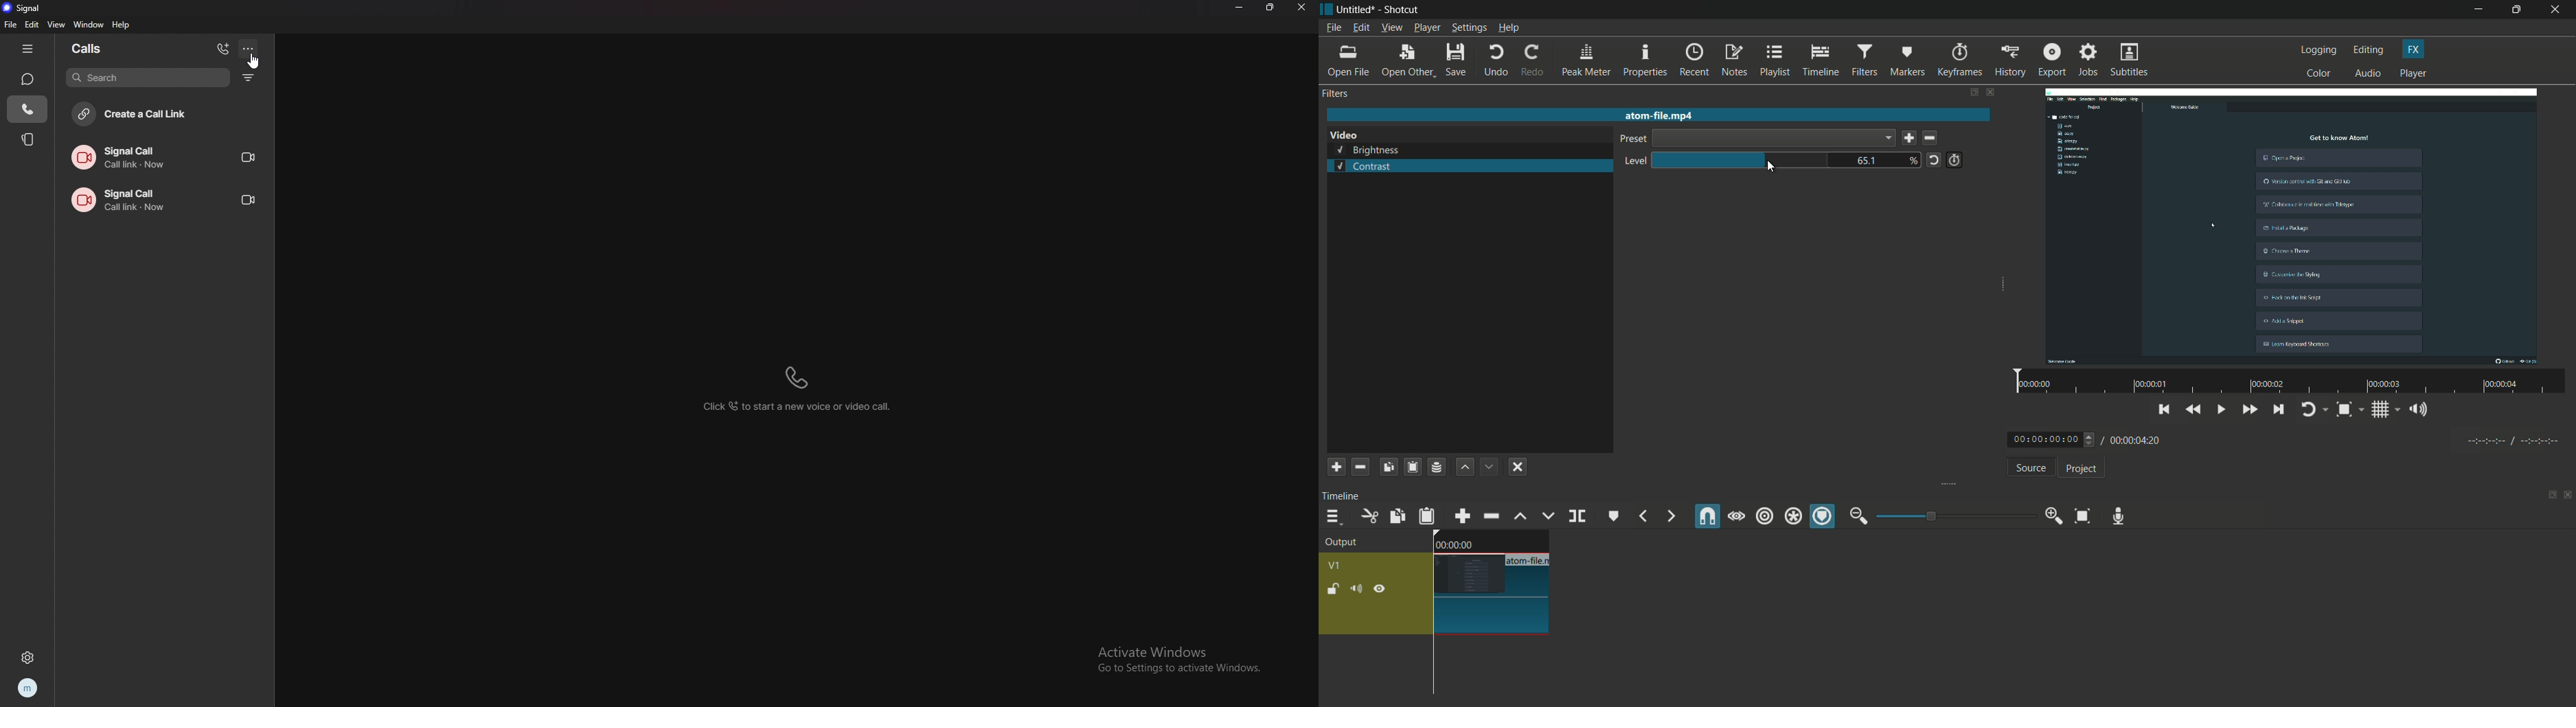 The width and height of the screenshot is (2576, 728). Describe the element at coordinates (249, 49) in the screenshot. I see `options` at that location.